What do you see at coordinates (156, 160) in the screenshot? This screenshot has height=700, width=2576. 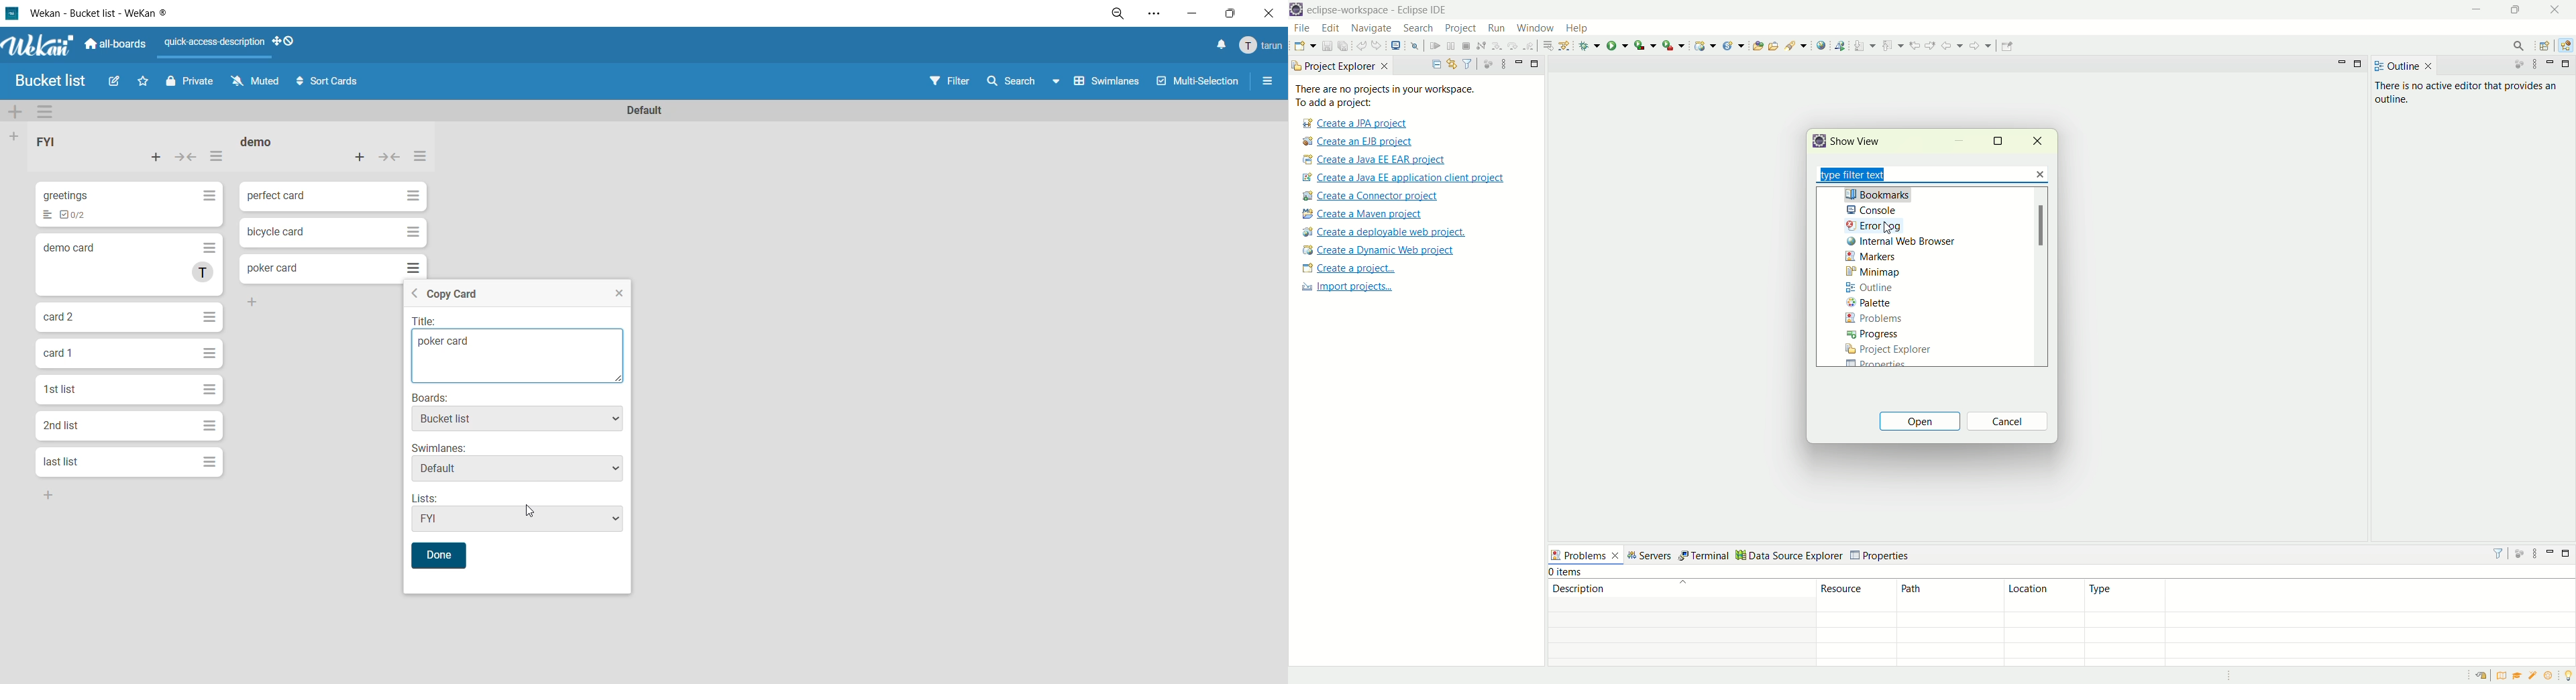 I see `add card` at bounding box center [156, 160].